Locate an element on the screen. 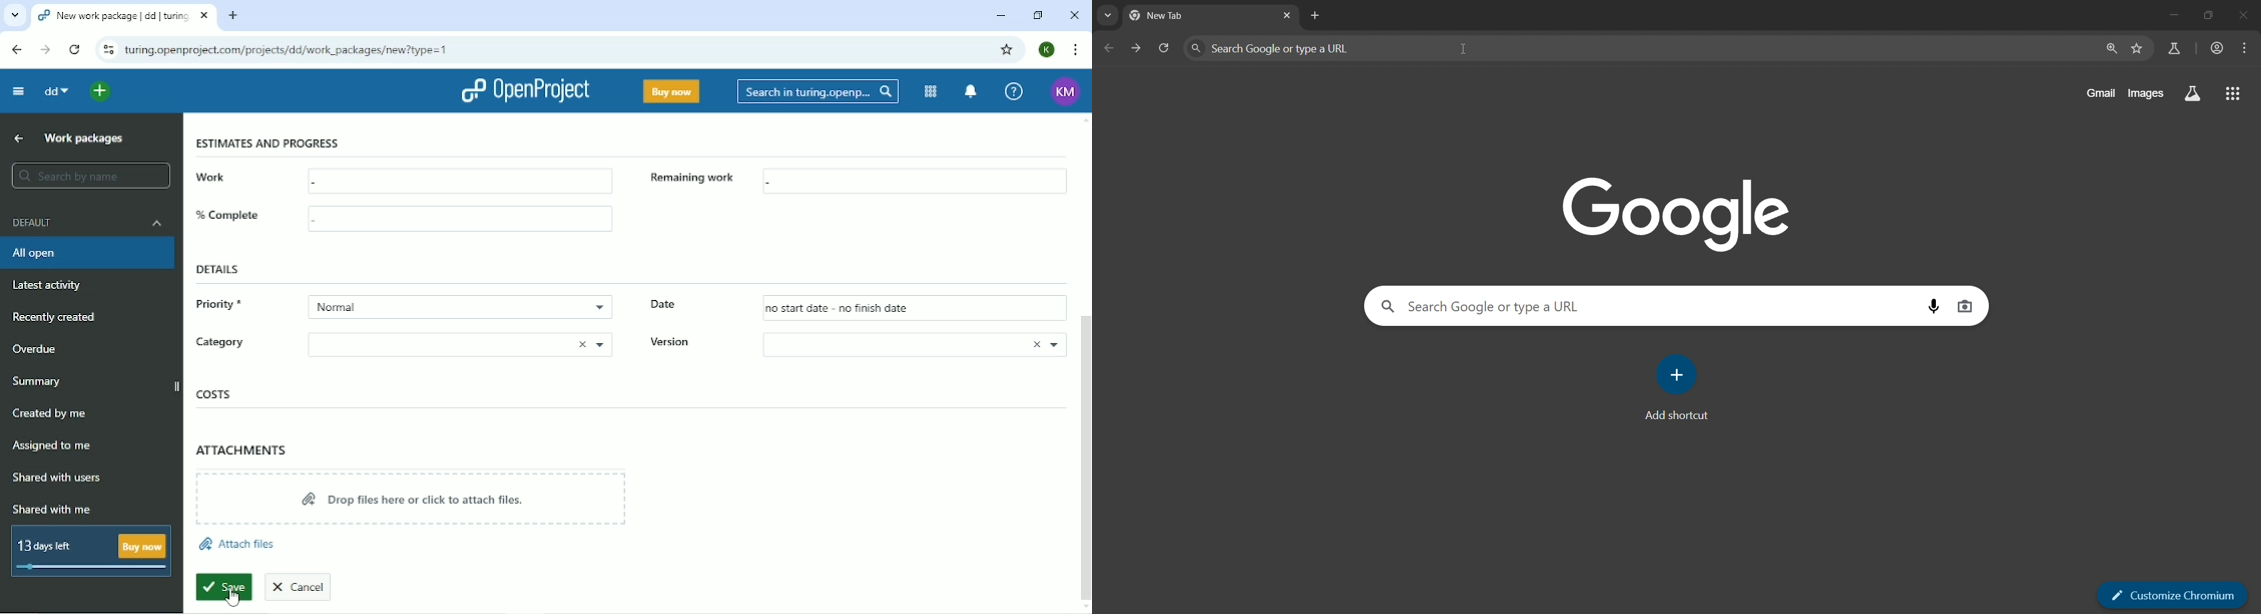 The image size is (2268, 616). Default is located at coordinates (85, 226).